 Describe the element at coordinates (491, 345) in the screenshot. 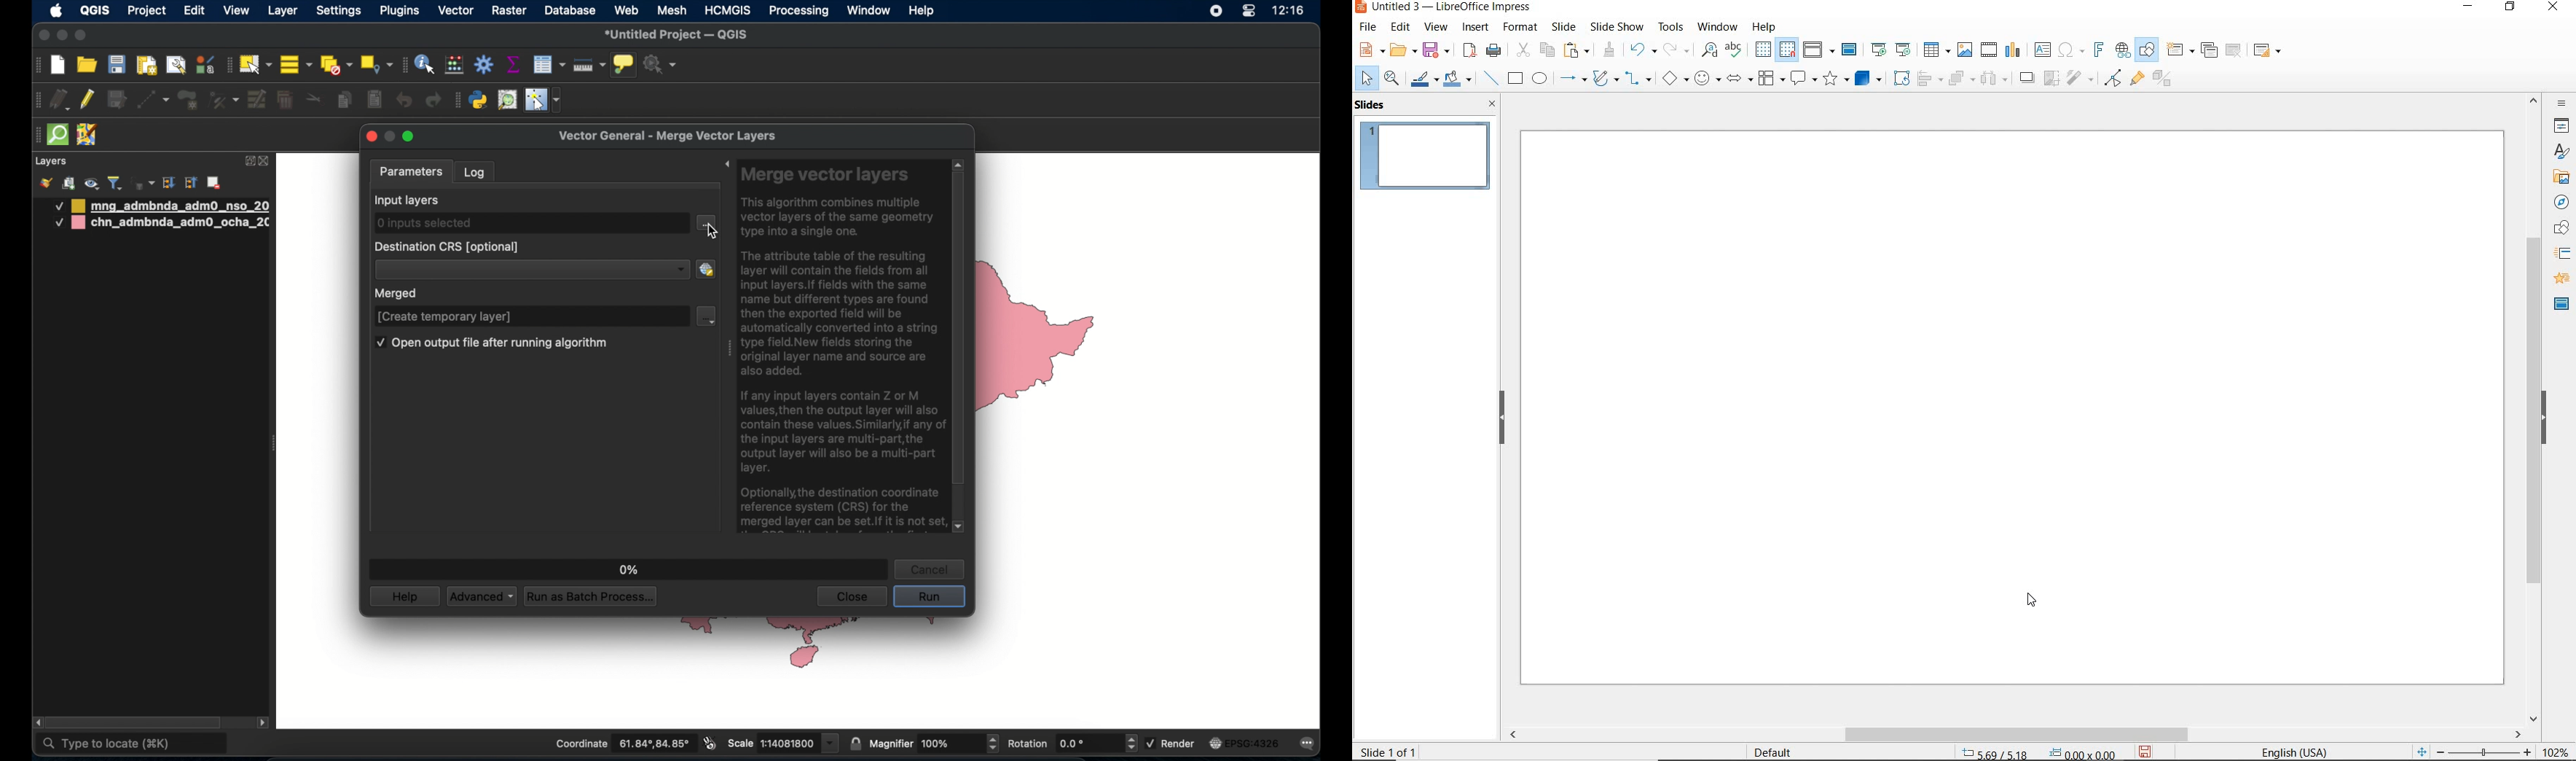

I see `open outfit file after running algorithm` at that location.